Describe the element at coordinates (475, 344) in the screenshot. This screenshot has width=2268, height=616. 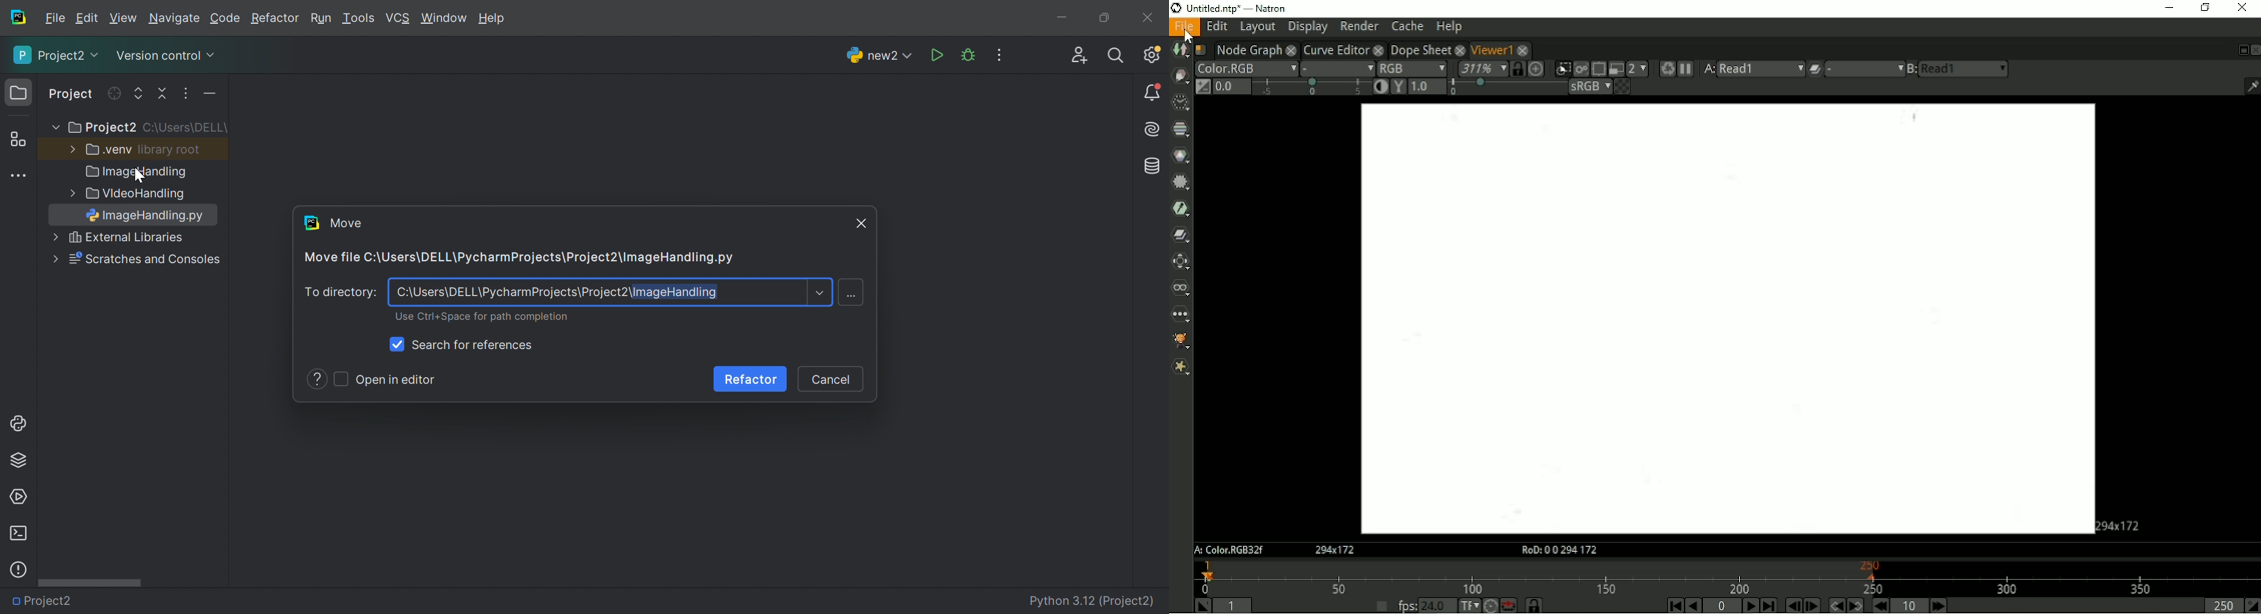
I see `Search for references` at that location.